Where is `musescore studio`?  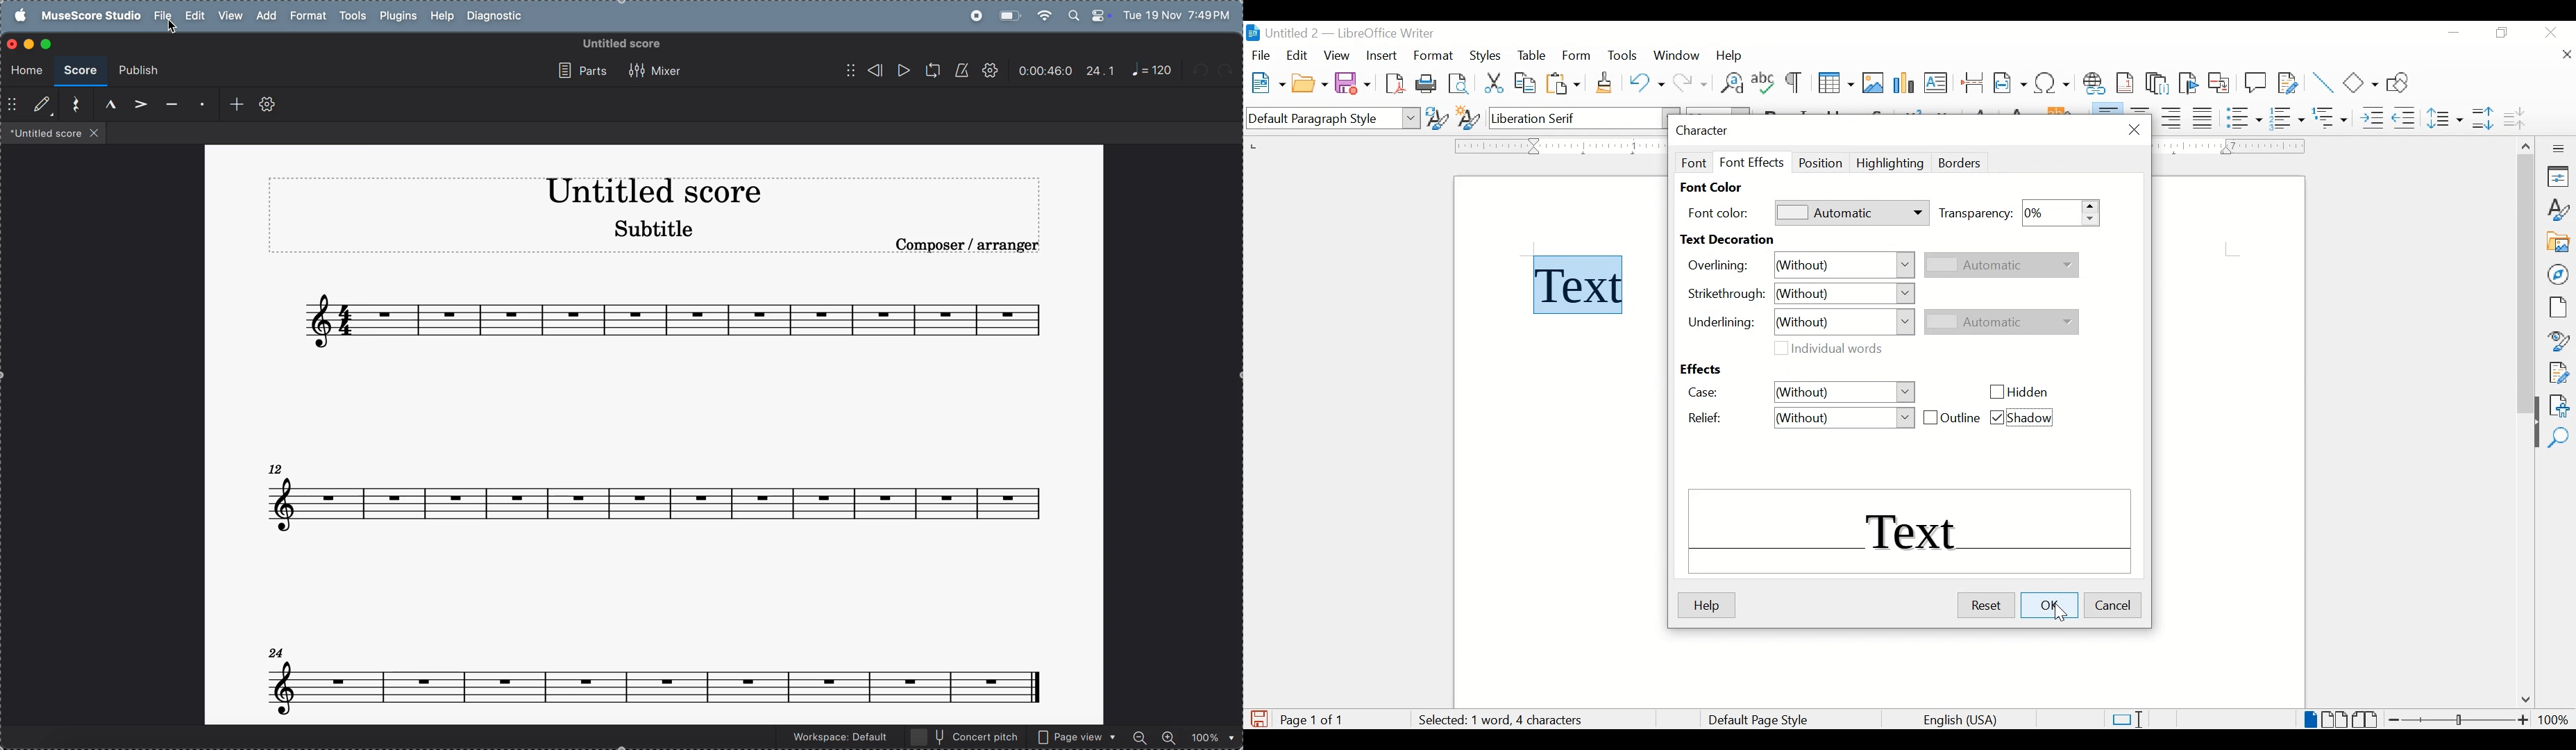
musescore studio is located at coordinates (88, 16).